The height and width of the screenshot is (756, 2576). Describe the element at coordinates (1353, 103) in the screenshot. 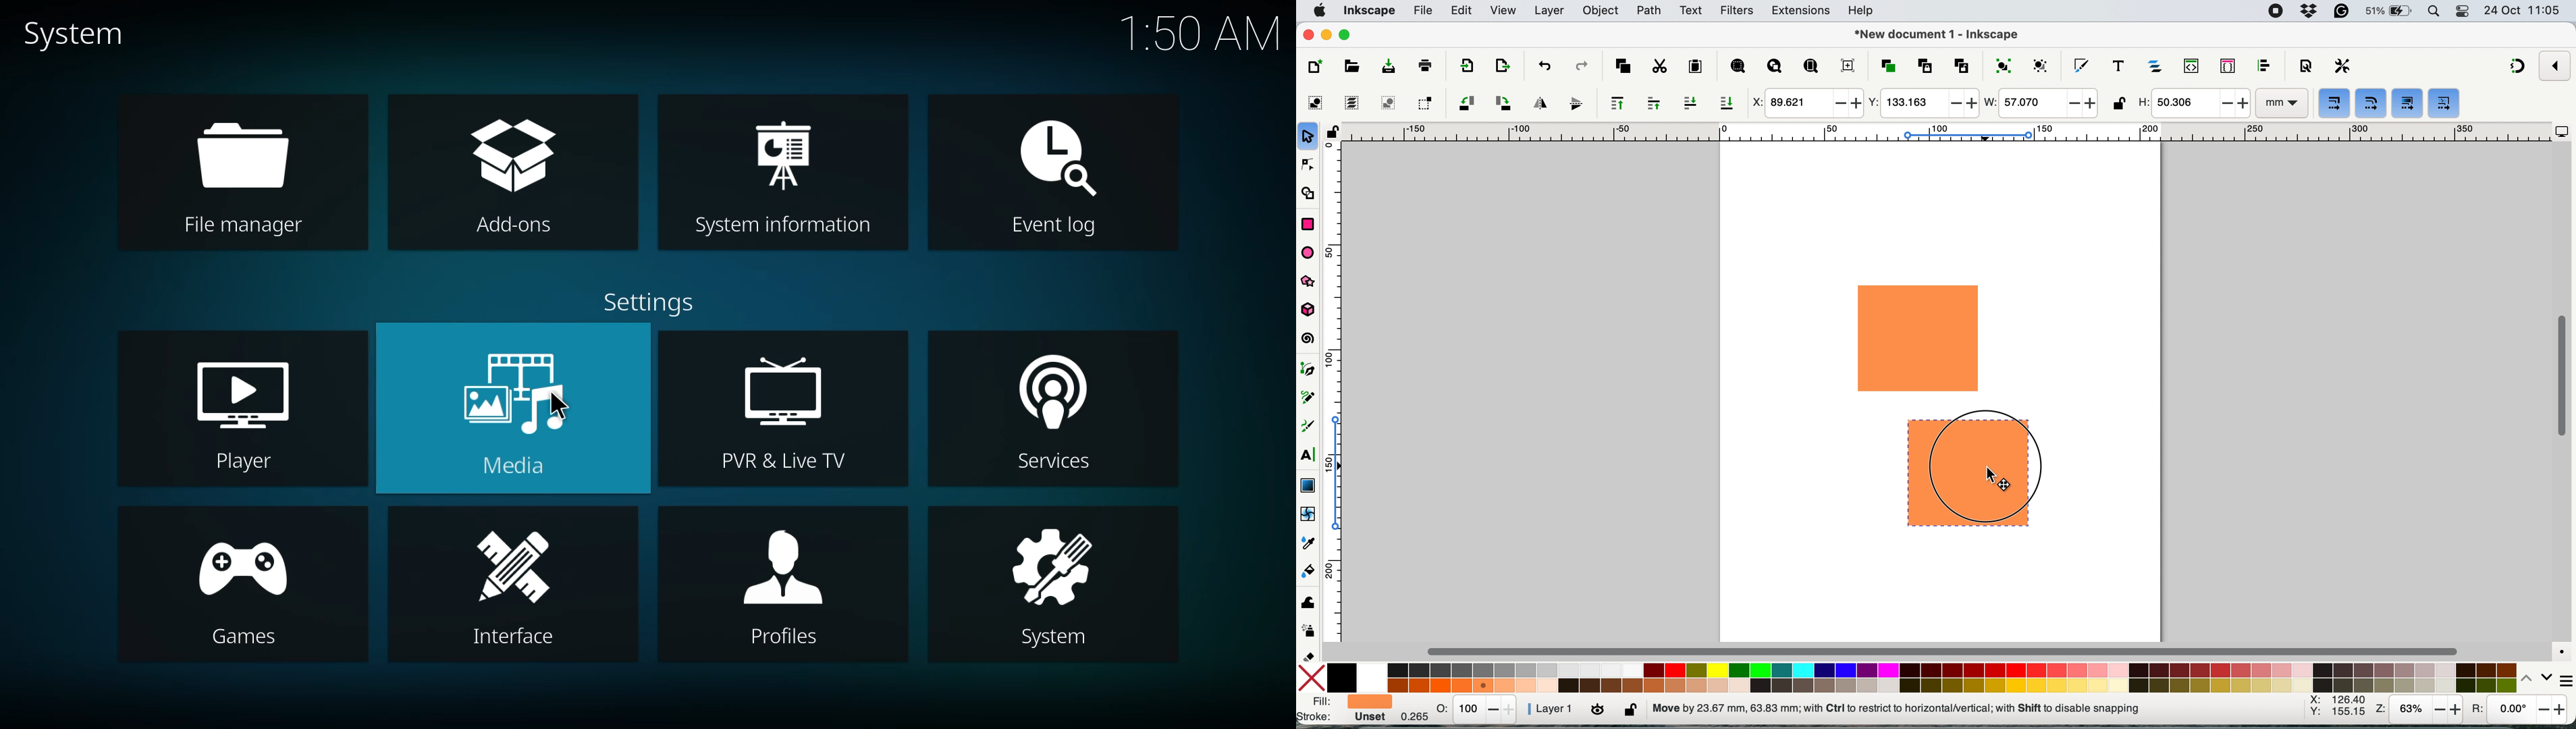

I see `select all in all layers` at that location.